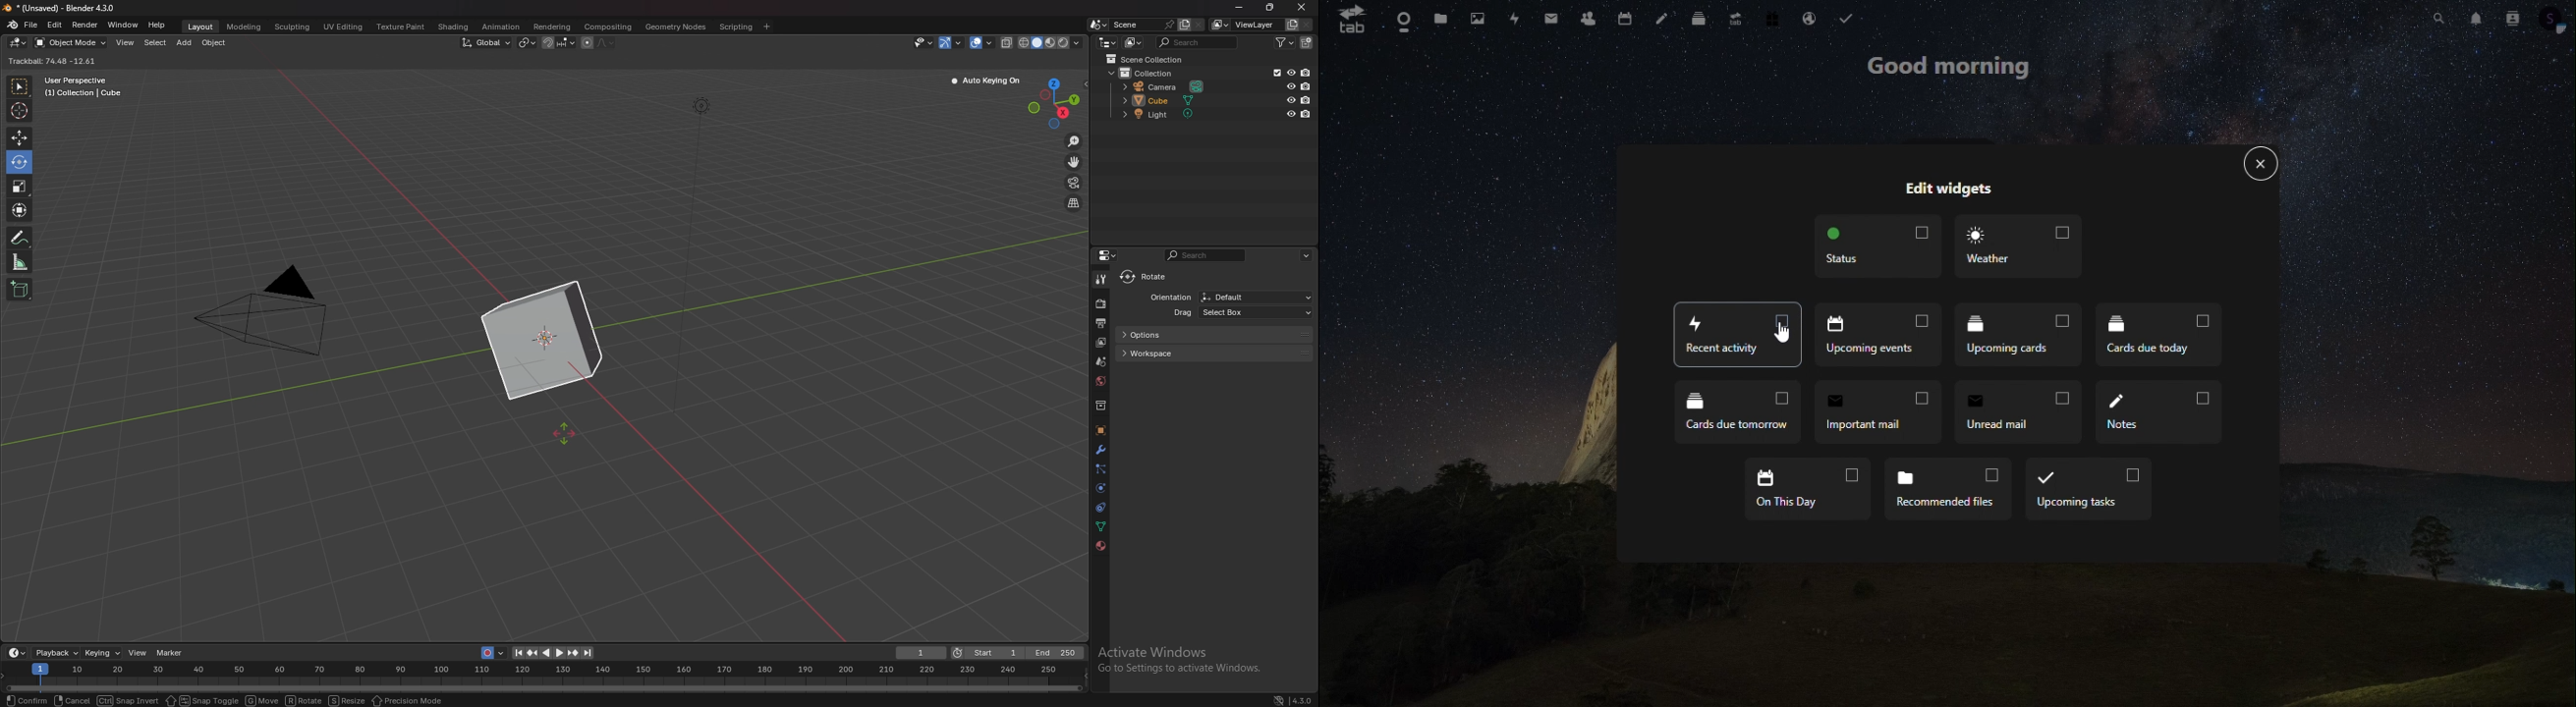 This screenshot has width=2576, height=728. I want to click on on this day, so click(1806, 488).